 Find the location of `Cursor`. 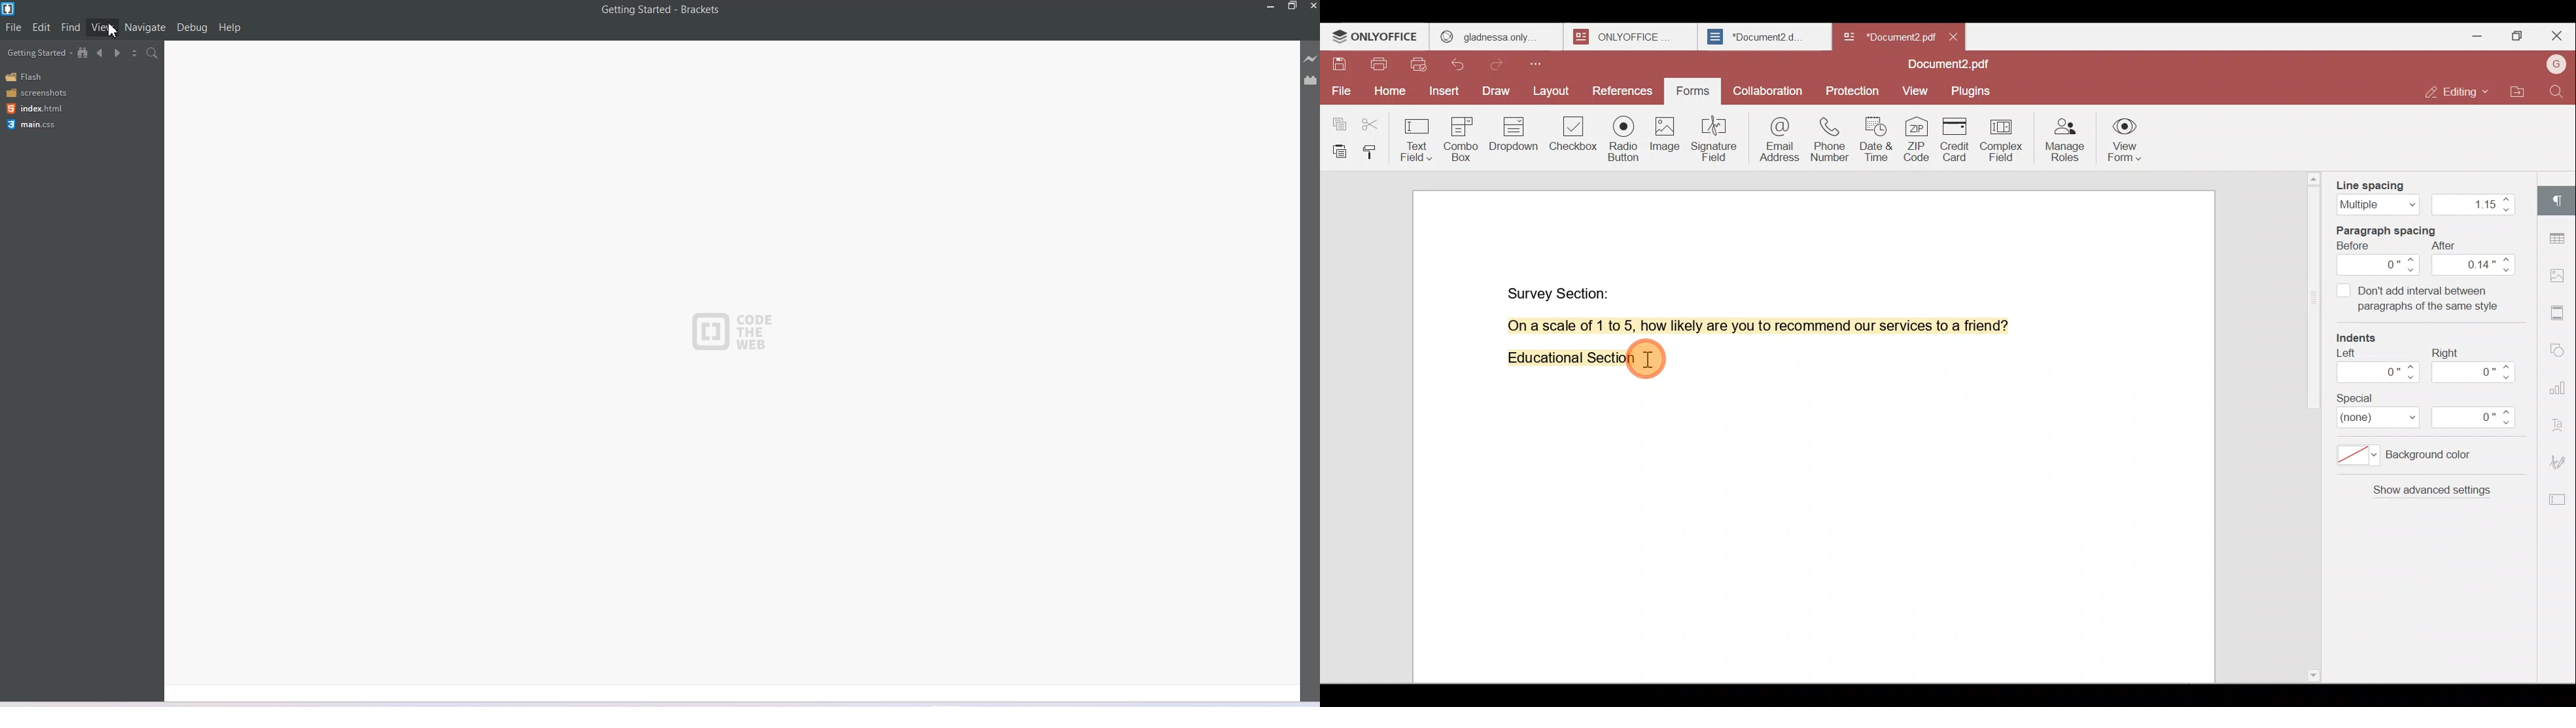

Cursor is located at coordinates (1652, 359).